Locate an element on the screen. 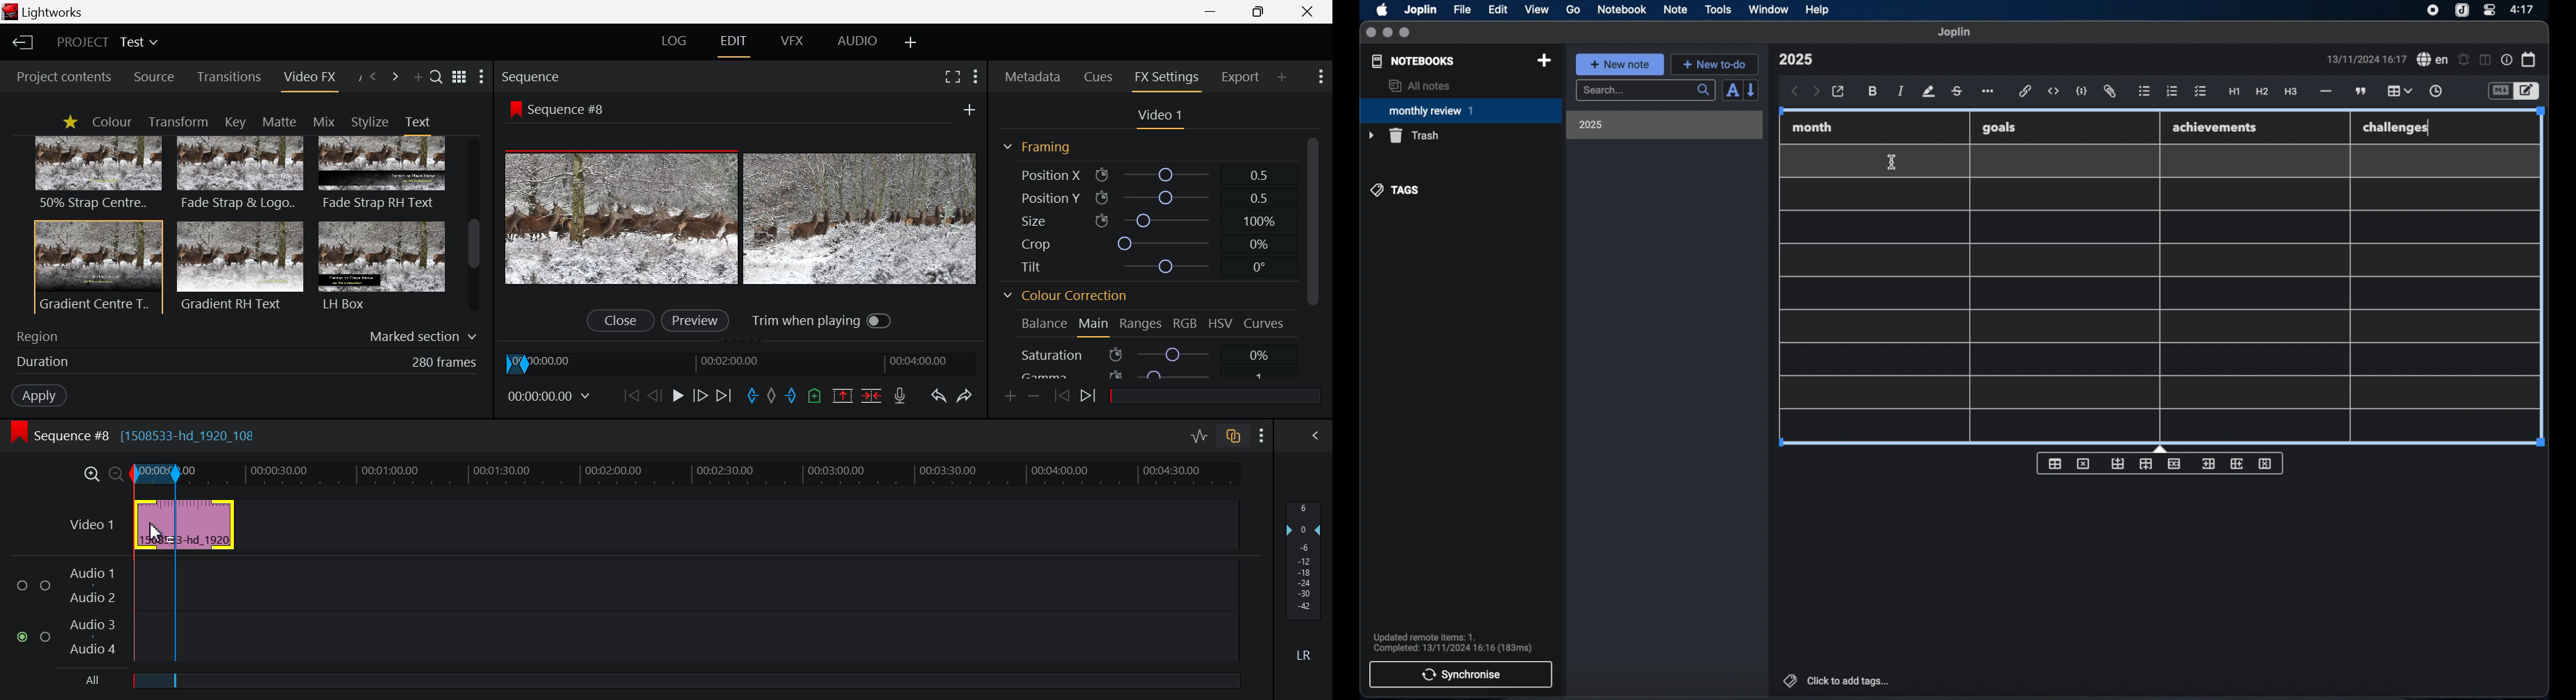  forward is located at coordinates (1816, 92).